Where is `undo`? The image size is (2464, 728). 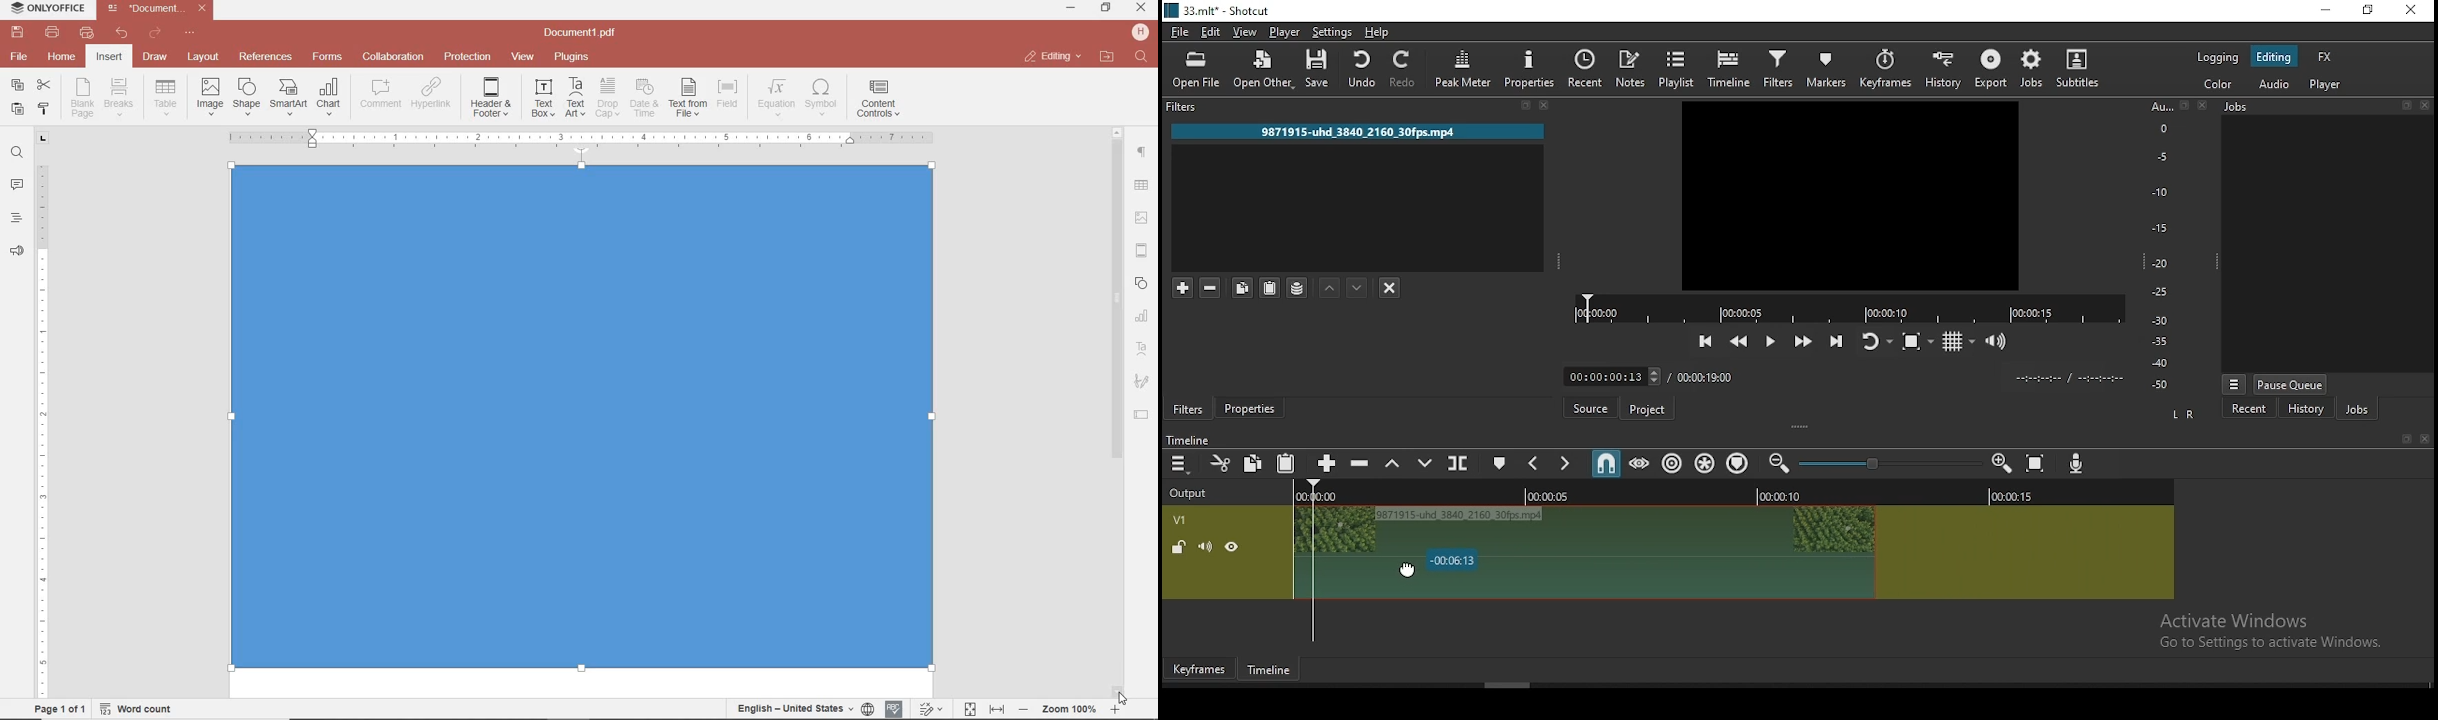
undo is located at coordinates (1362, 70).